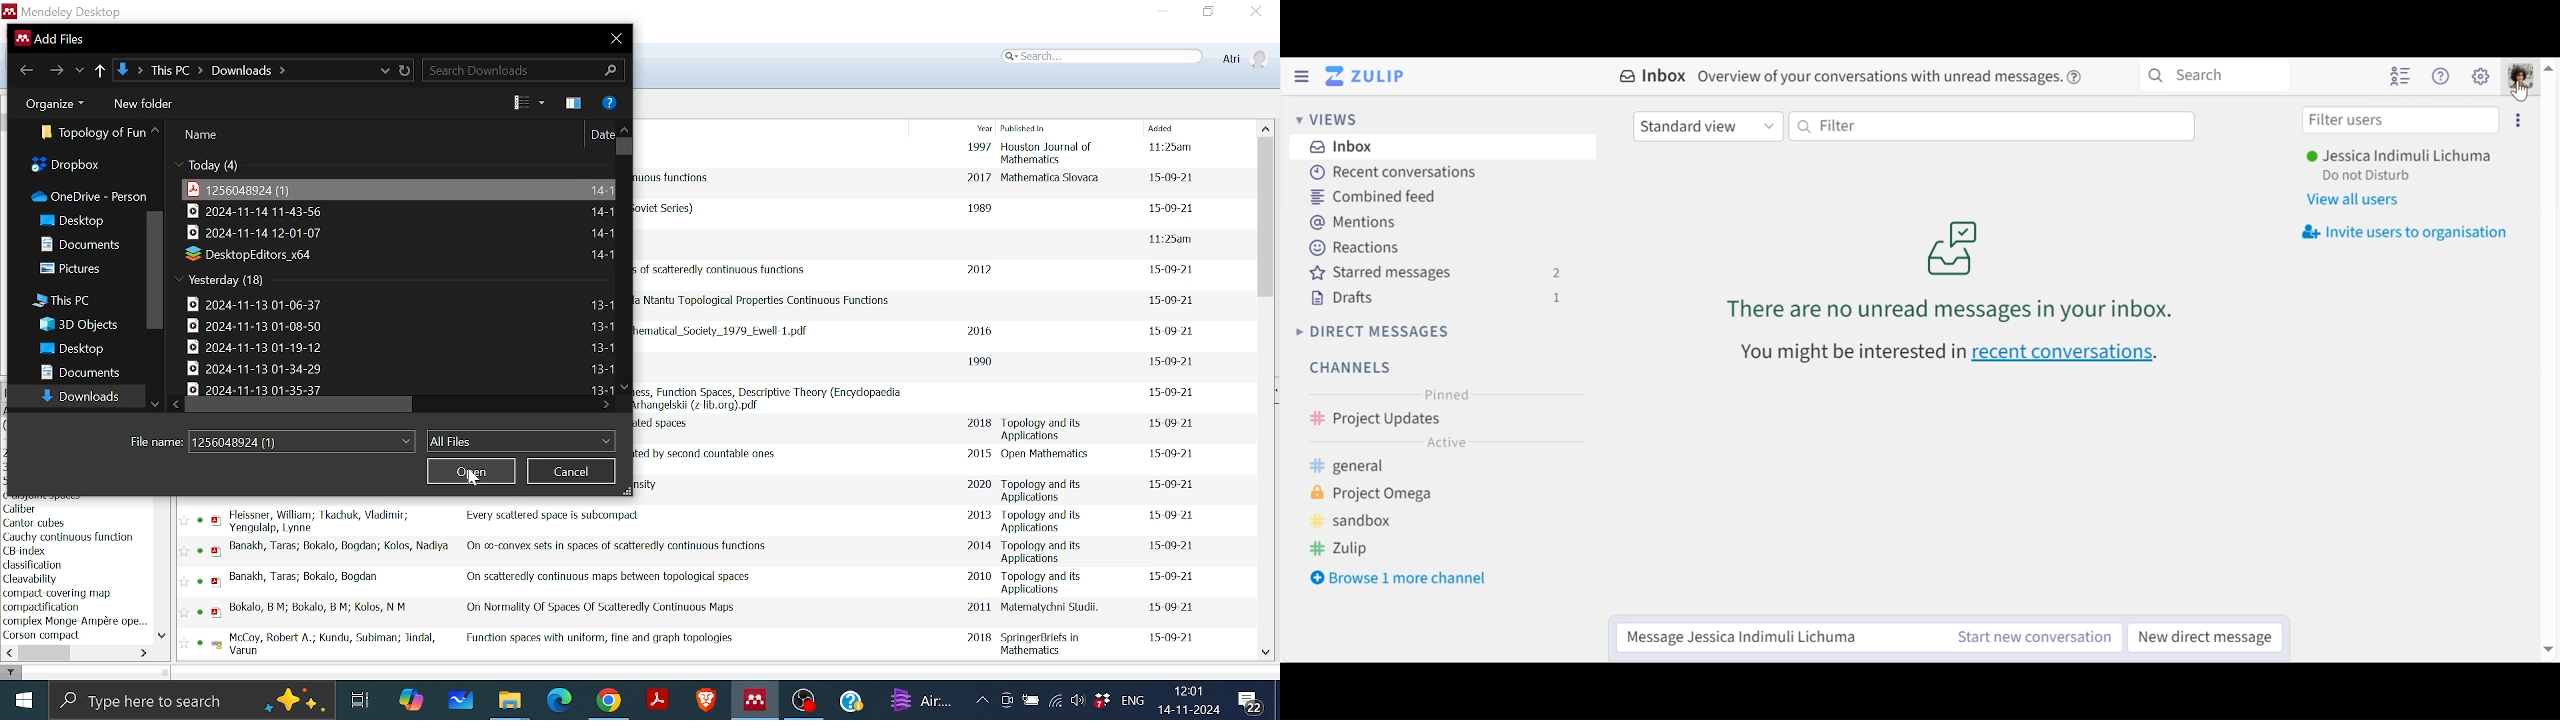 The width and height of the screenshot is (2576, 728). Describe the element at coordinates (1170, 240) in the screenshot. I see `date` at that location.